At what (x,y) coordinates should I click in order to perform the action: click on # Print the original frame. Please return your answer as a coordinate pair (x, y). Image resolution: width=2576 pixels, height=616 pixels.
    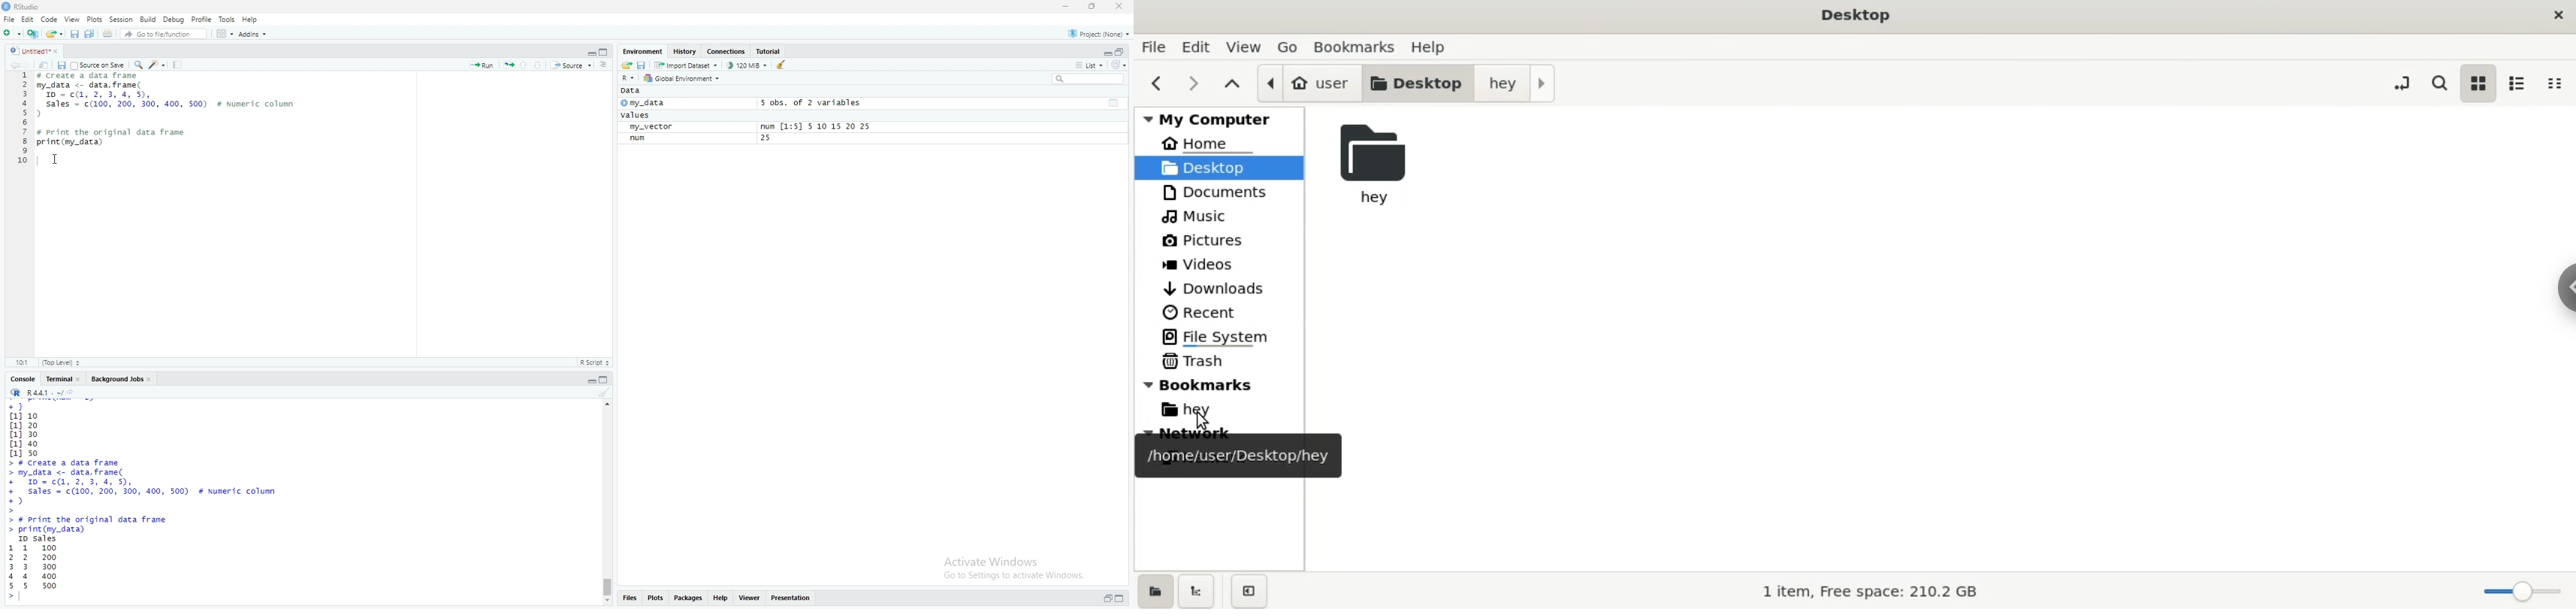
    Looking at the image, I should click on (124, 131).